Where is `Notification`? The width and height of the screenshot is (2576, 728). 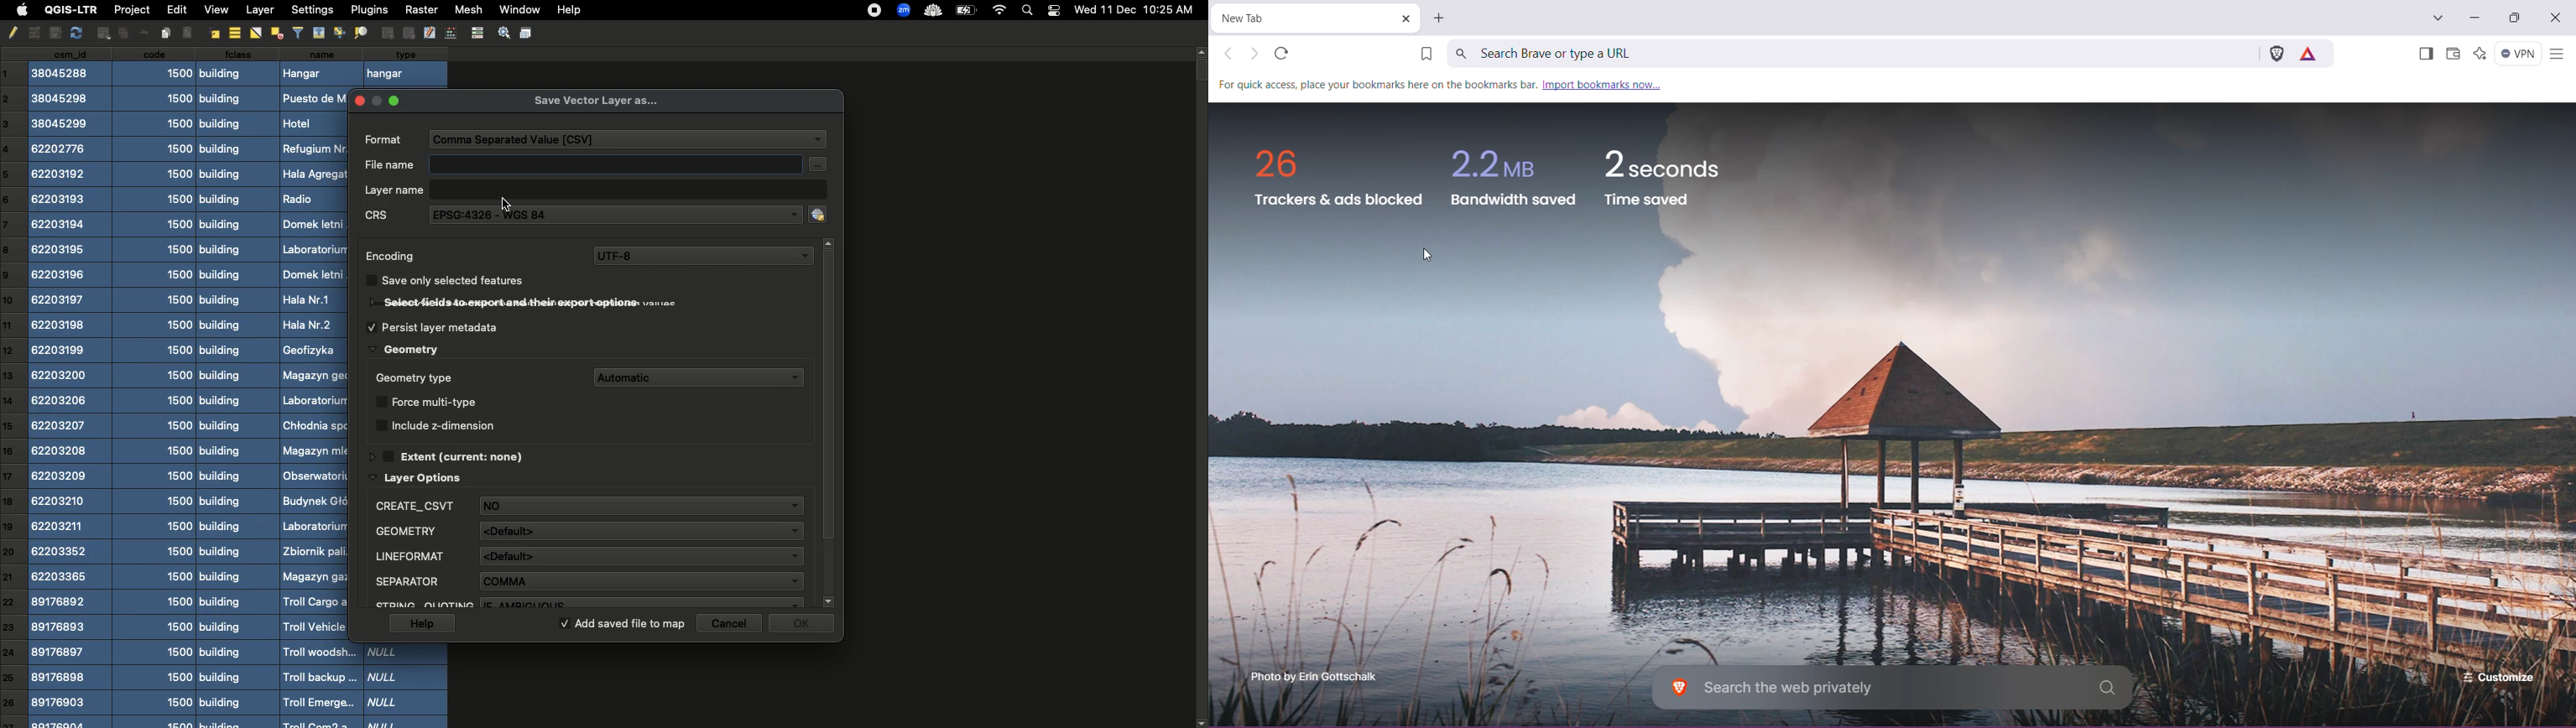
Notification is located at coordinates (1053, 9).